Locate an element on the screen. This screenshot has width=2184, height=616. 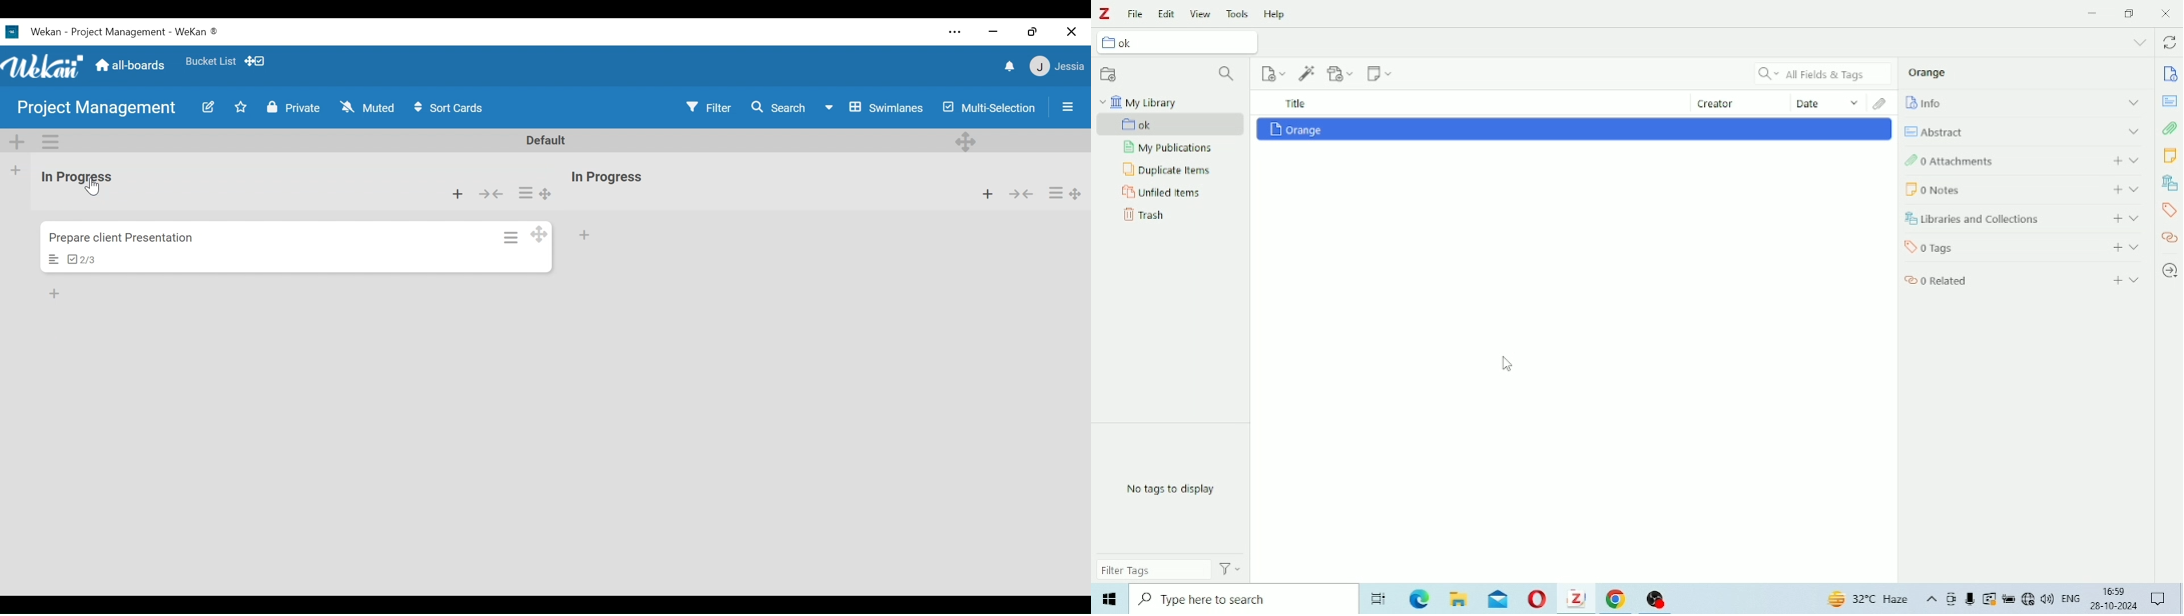
Minimize is located at coordinates (2092, 13).